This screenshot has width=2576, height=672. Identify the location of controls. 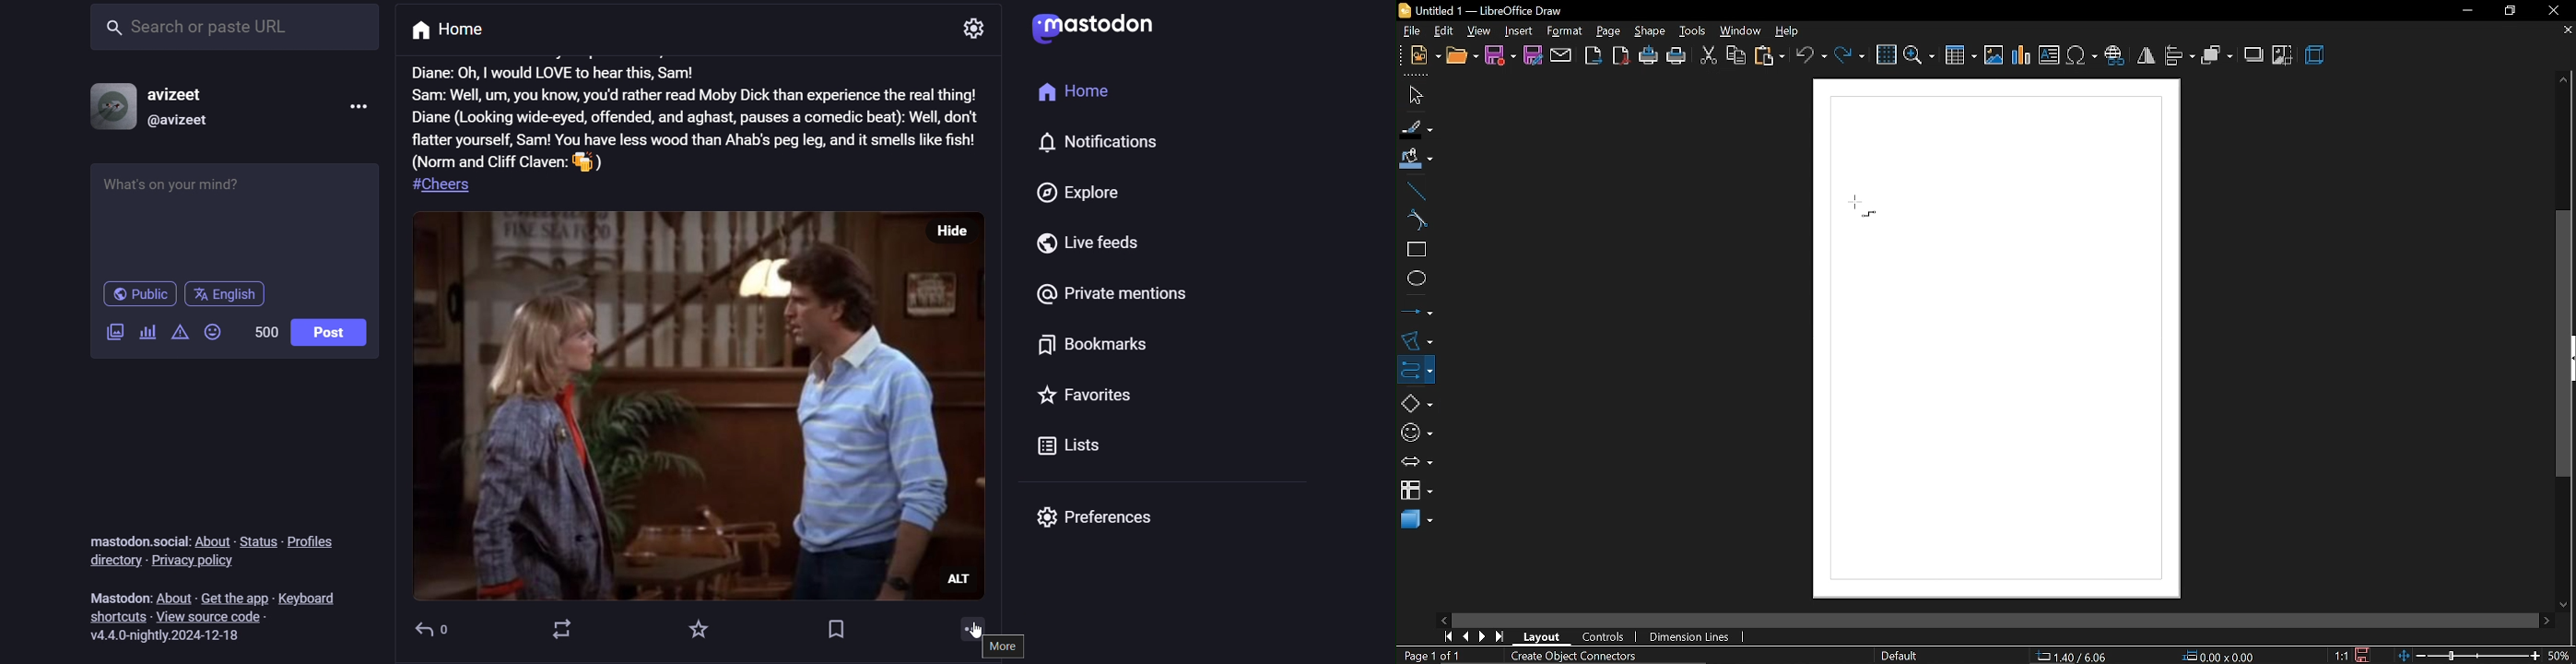
(1605, 638).